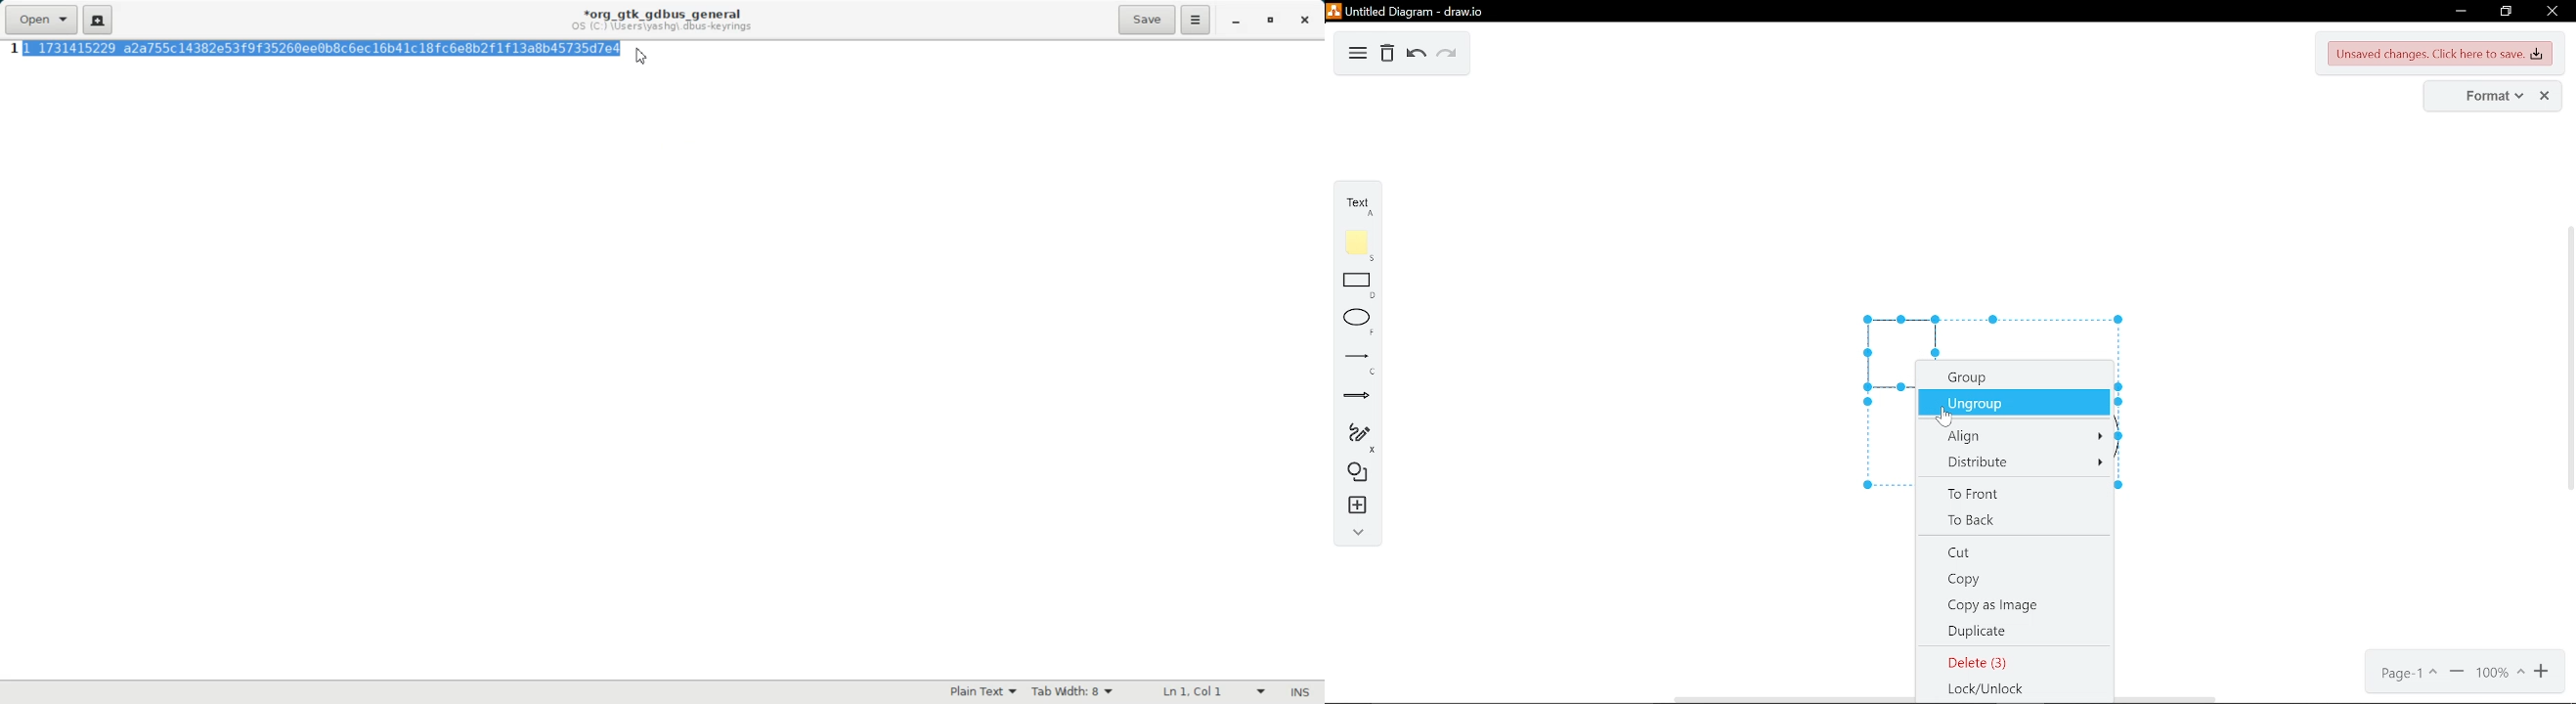  I want to click on logo, so click(1333, 11).